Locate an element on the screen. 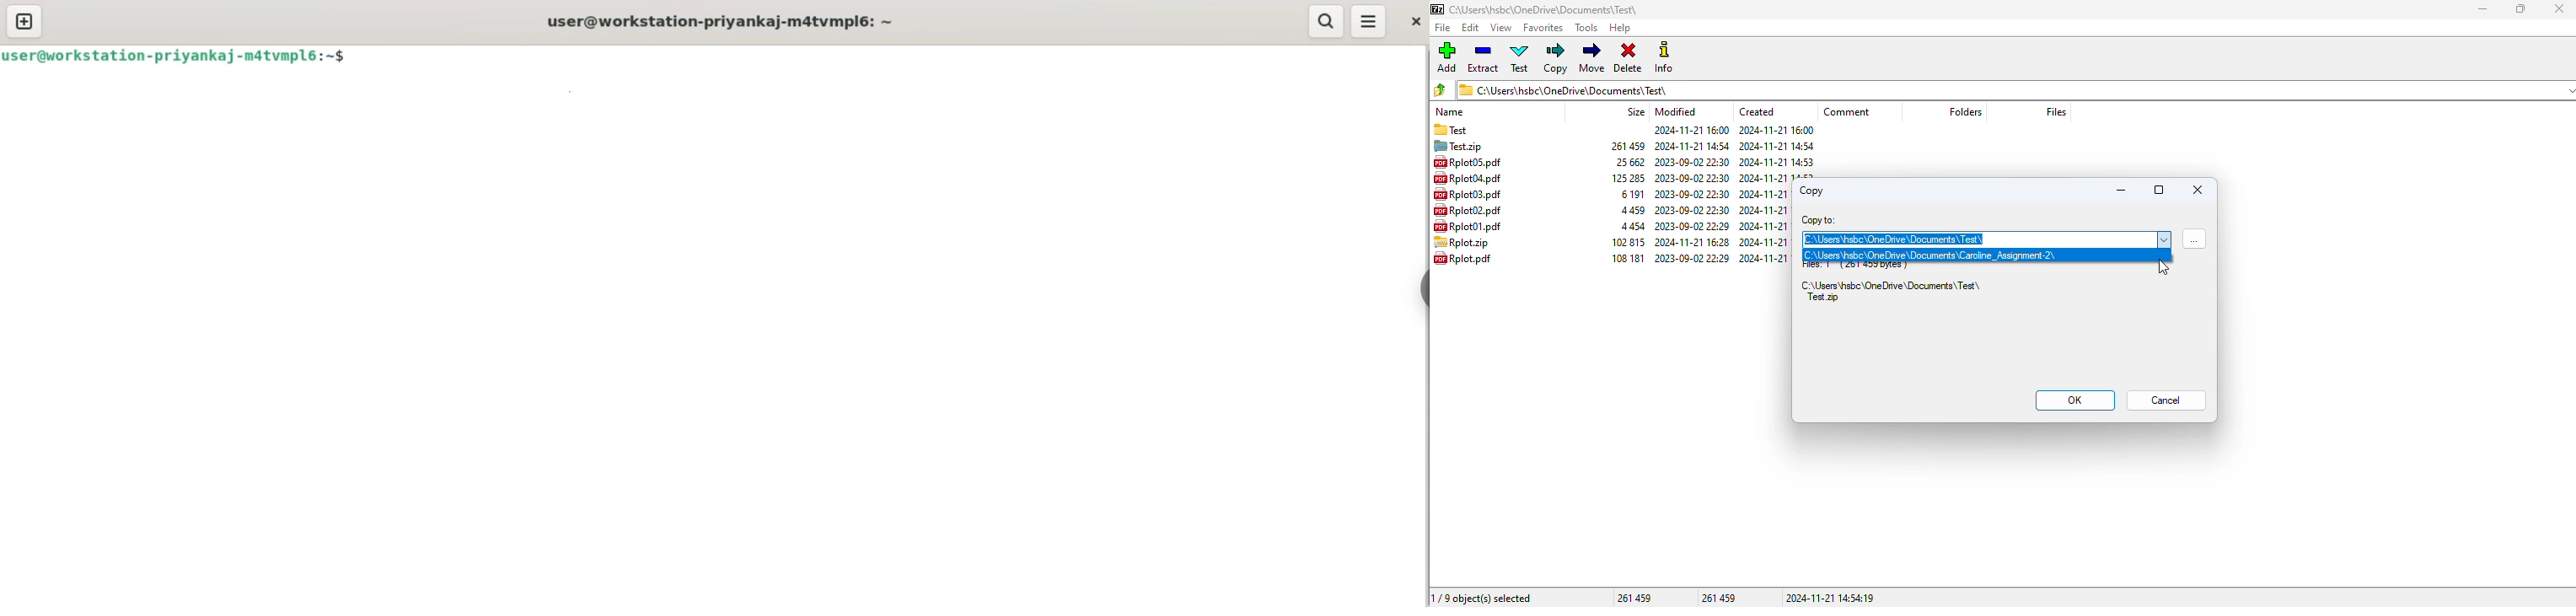 The width and height of the screenshot is (2576, 616). file name is located at coordinates (1467, 178).